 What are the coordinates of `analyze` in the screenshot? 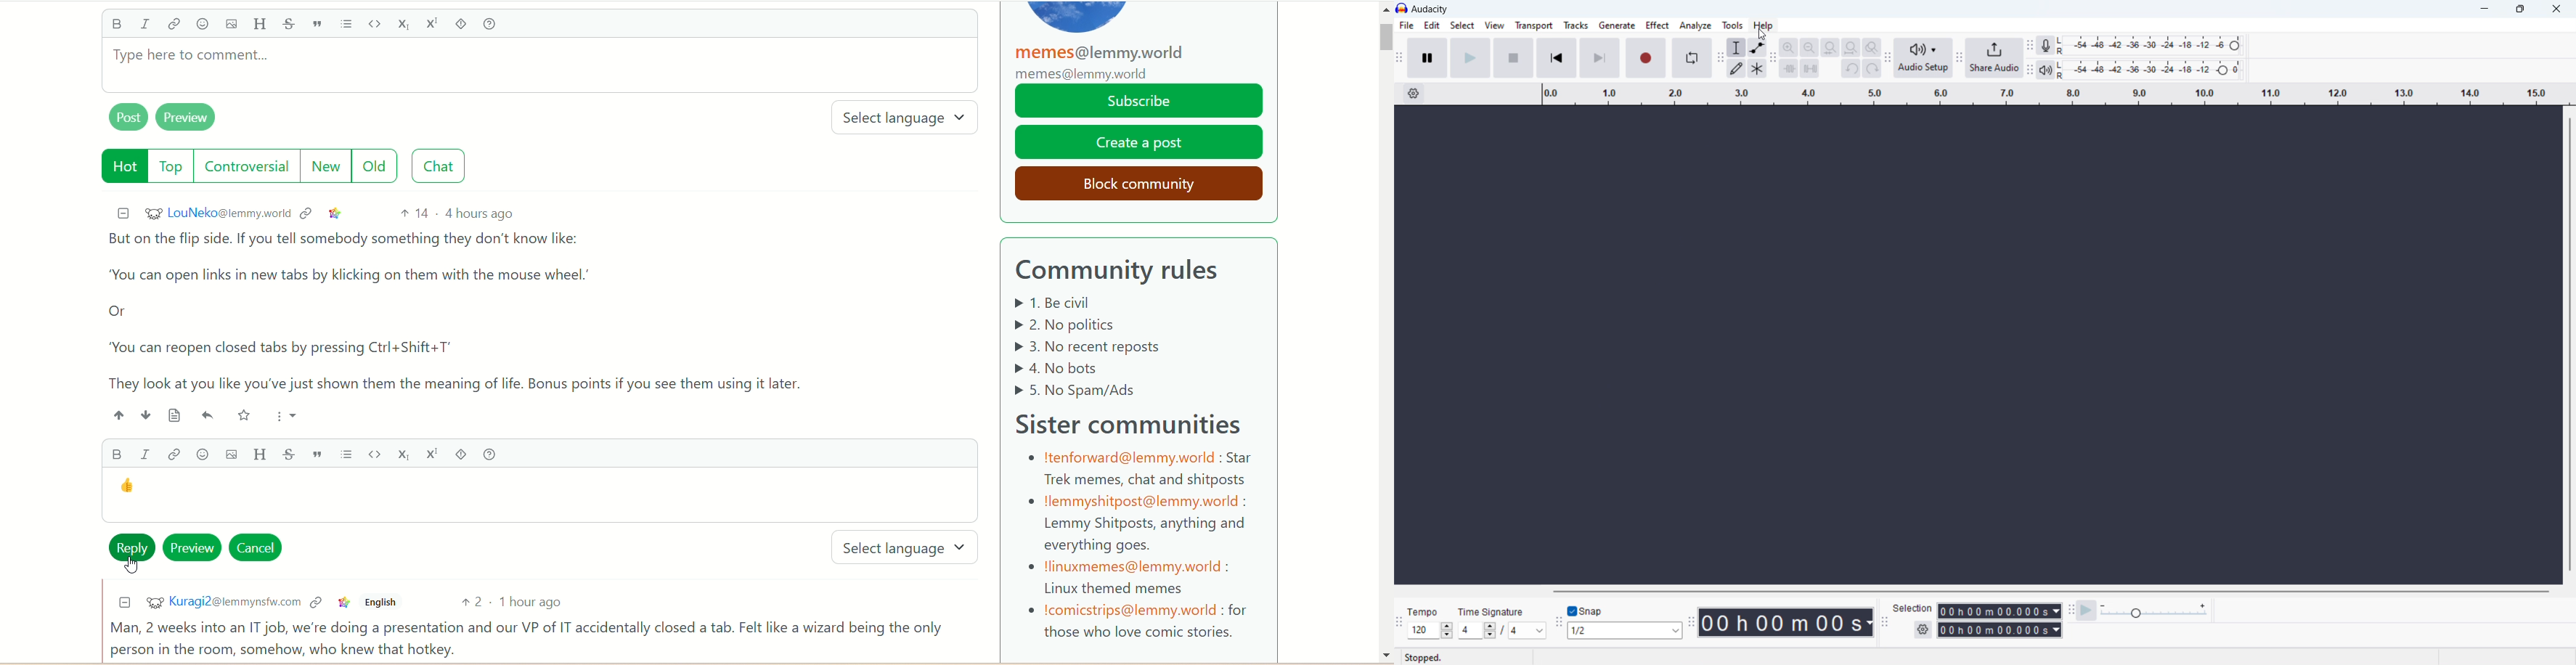 It's located at (1695, 25).